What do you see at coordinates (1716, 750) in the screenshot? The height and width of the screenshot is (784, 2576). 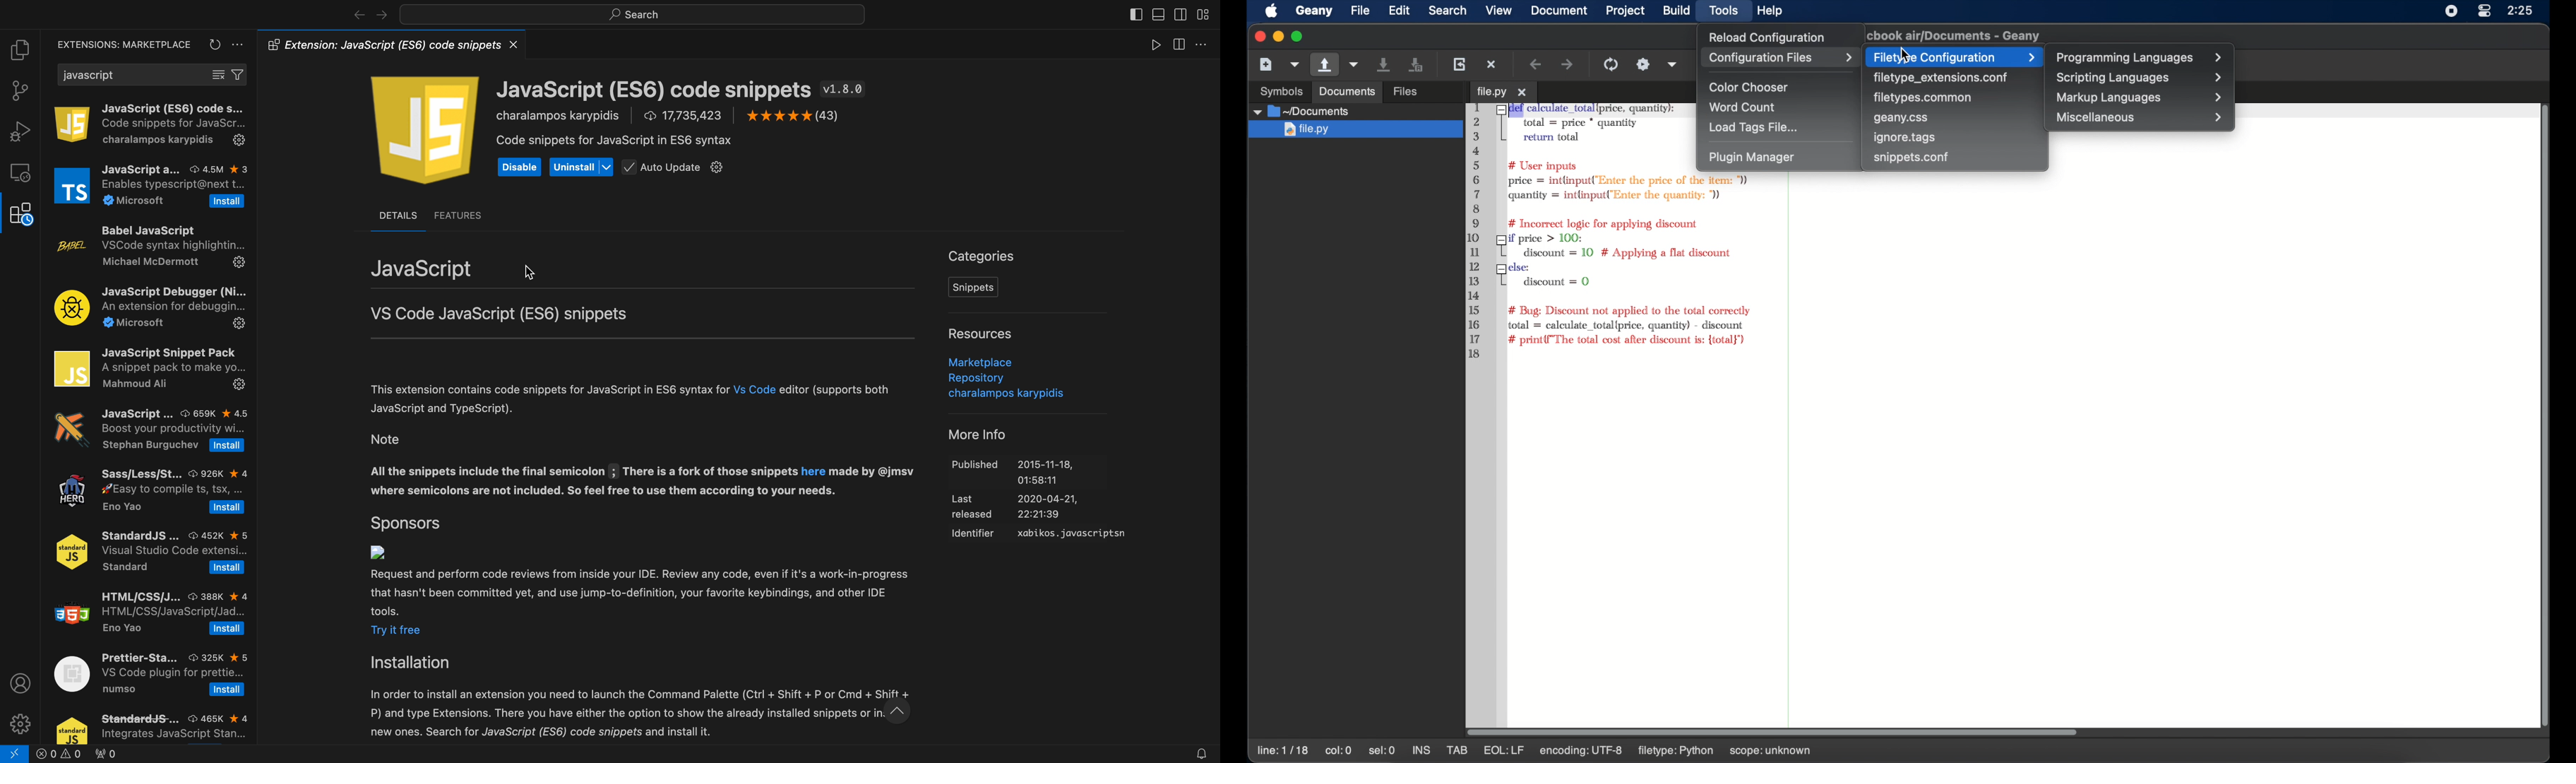 I see `filetype: python` at bounding box center [1716, 750].